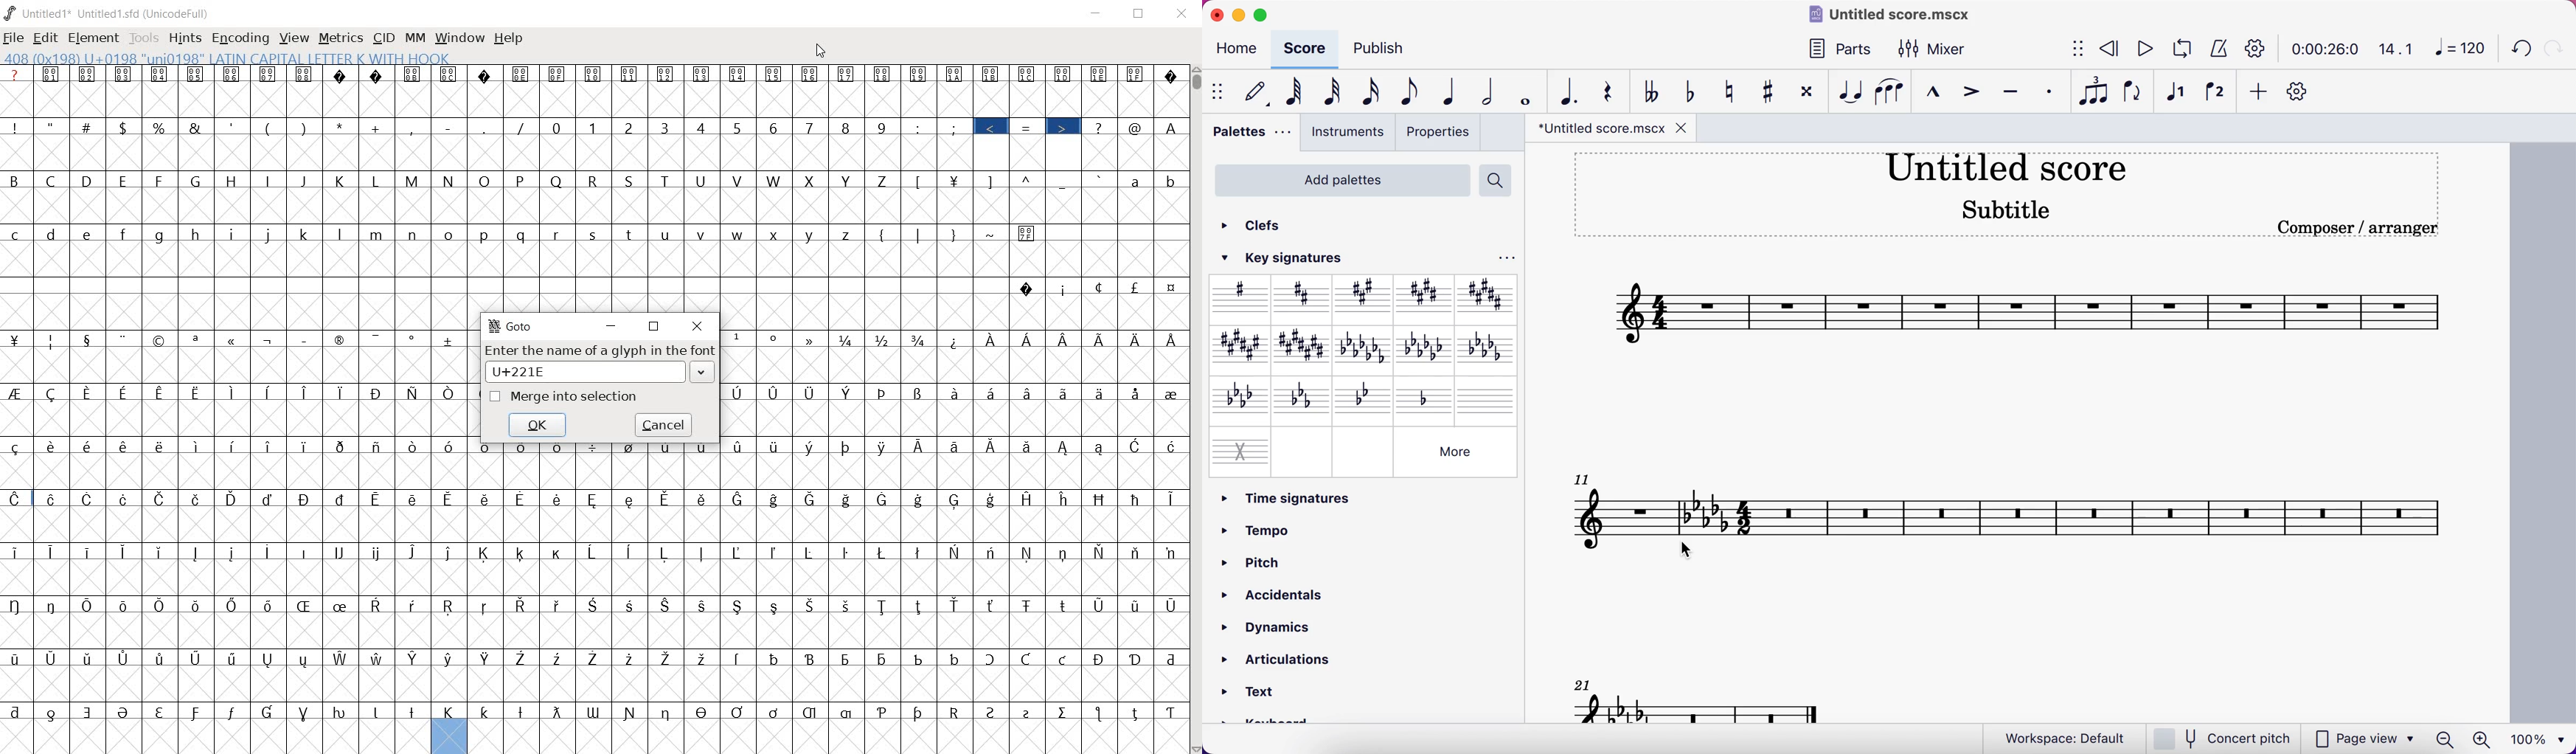 The height and width of the screenshot is (756, 2576). Describe the element at coordinates (1100, 286) in the screenshot. I see `special symbols` at that location.